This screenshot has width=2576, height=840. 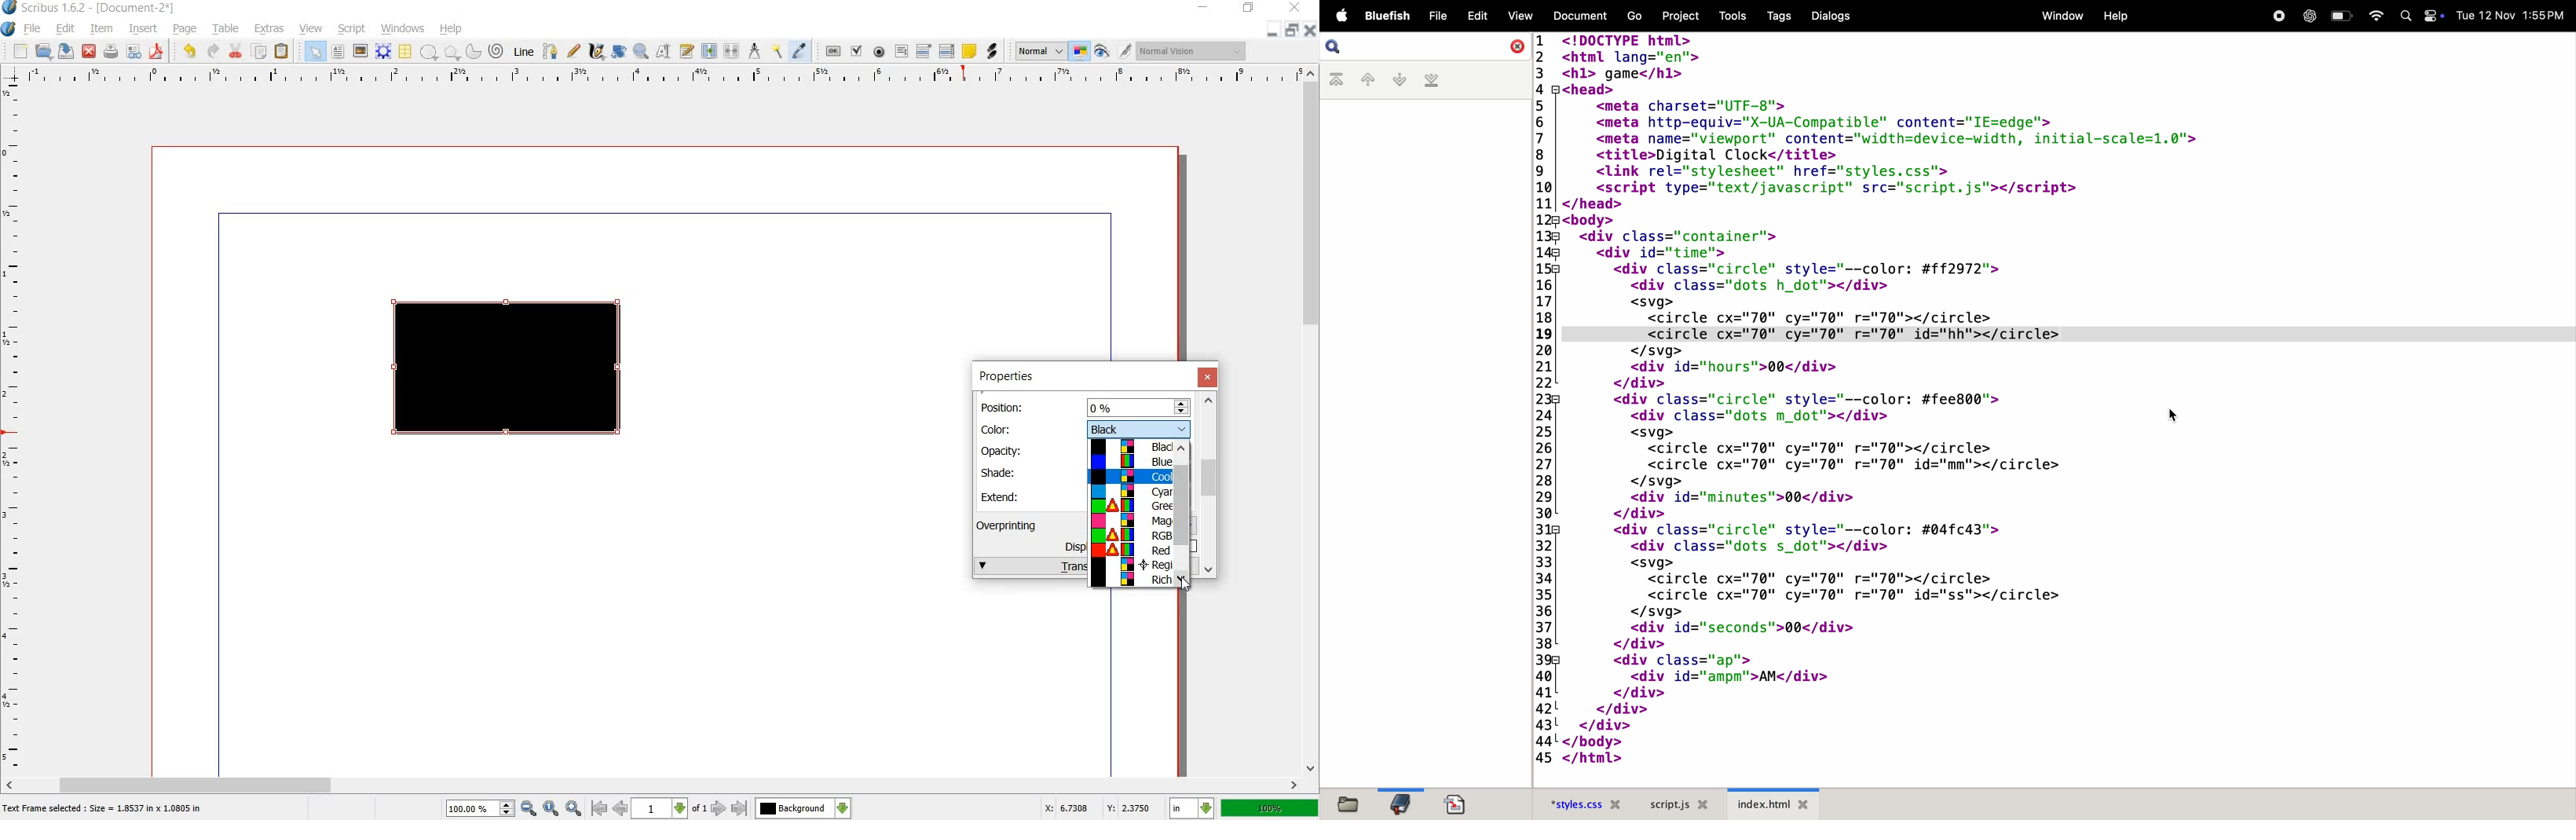 I want to click on table, so click(x=406, y=52).